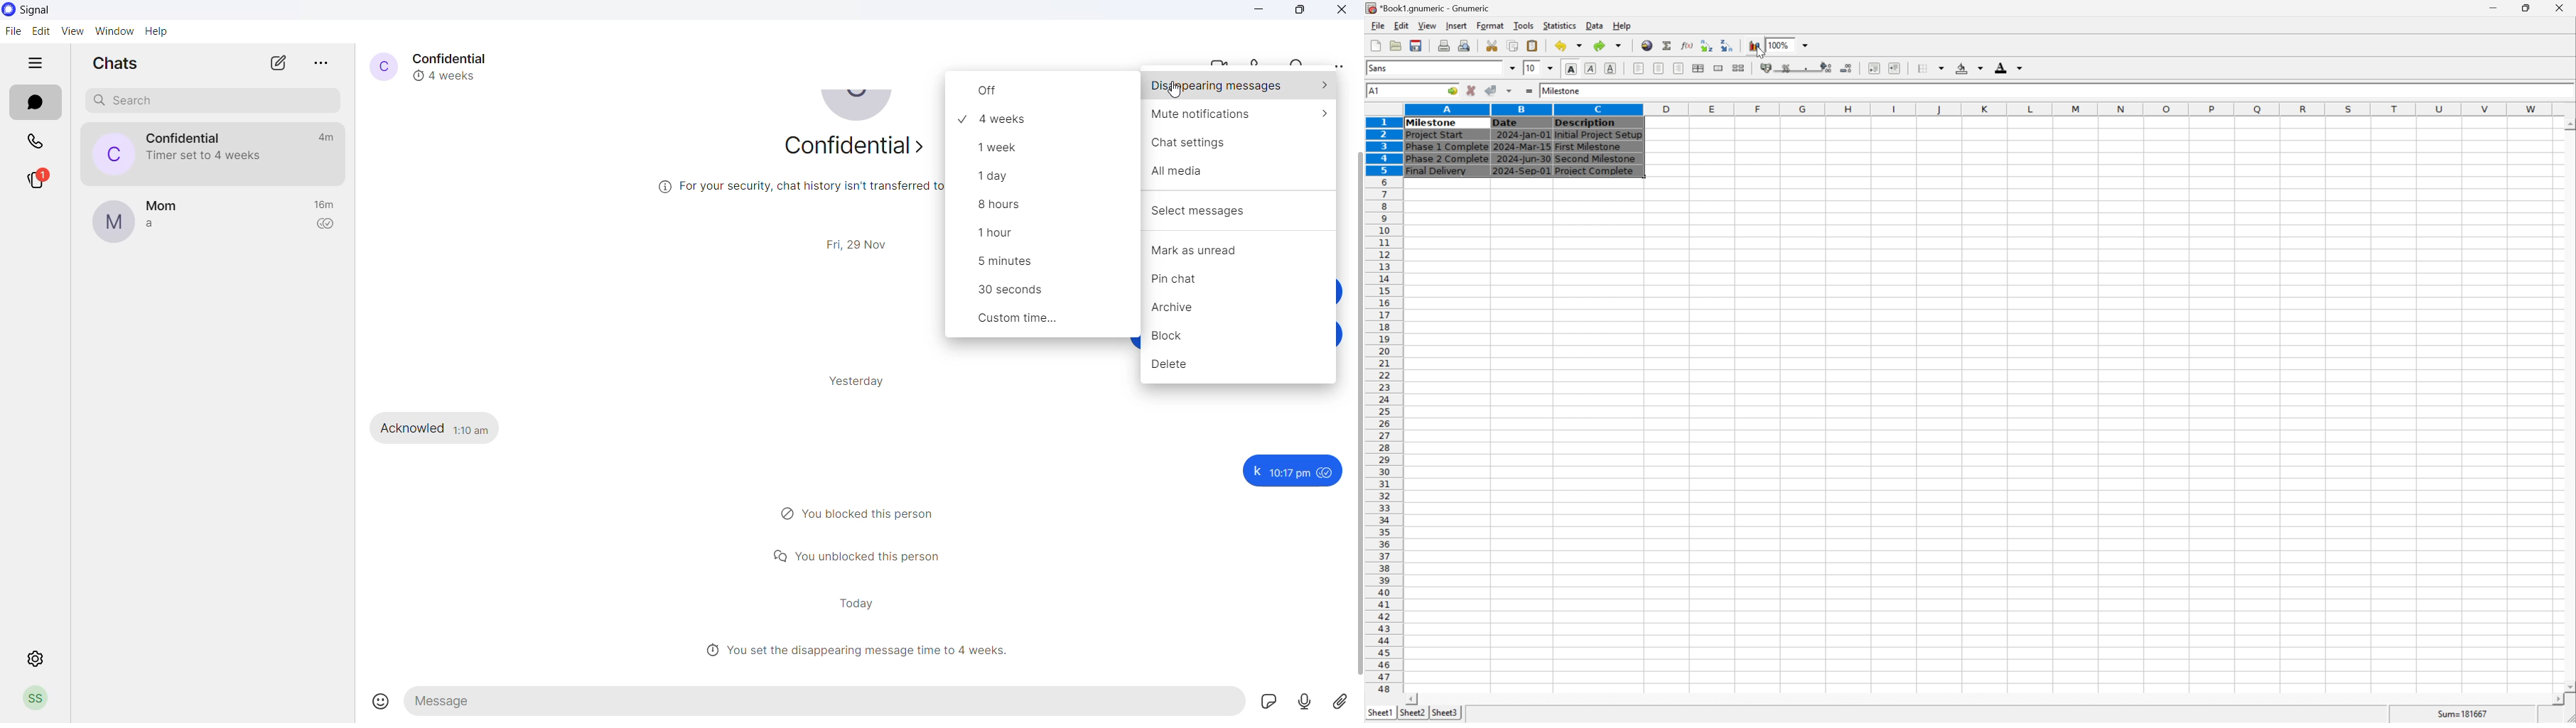 Image resolution: width=2576 pixels, height=728 pixels. What do you see at coordinates (38, 31) in the screenshot?
I see `edit` at bounding box center [38, 31].